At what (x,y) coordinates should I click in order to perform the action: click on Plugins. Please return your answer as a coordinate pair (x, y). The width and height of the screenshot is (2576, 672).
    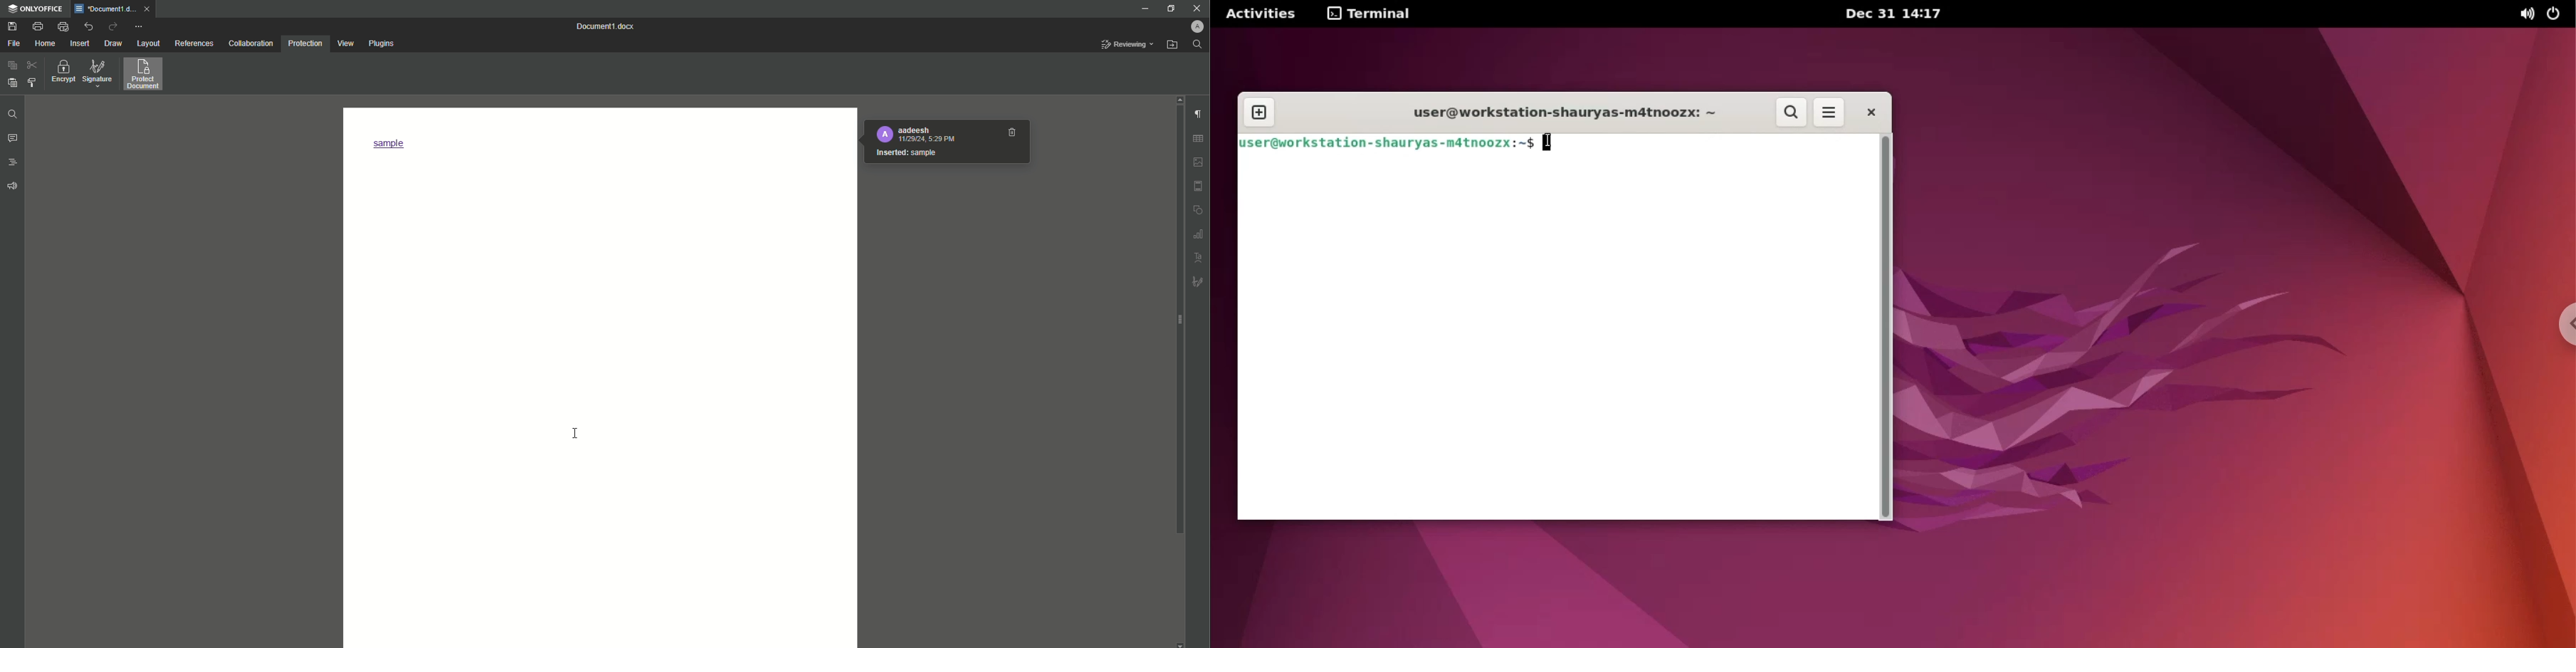
    Looking at the image, I should click on (381, 43).